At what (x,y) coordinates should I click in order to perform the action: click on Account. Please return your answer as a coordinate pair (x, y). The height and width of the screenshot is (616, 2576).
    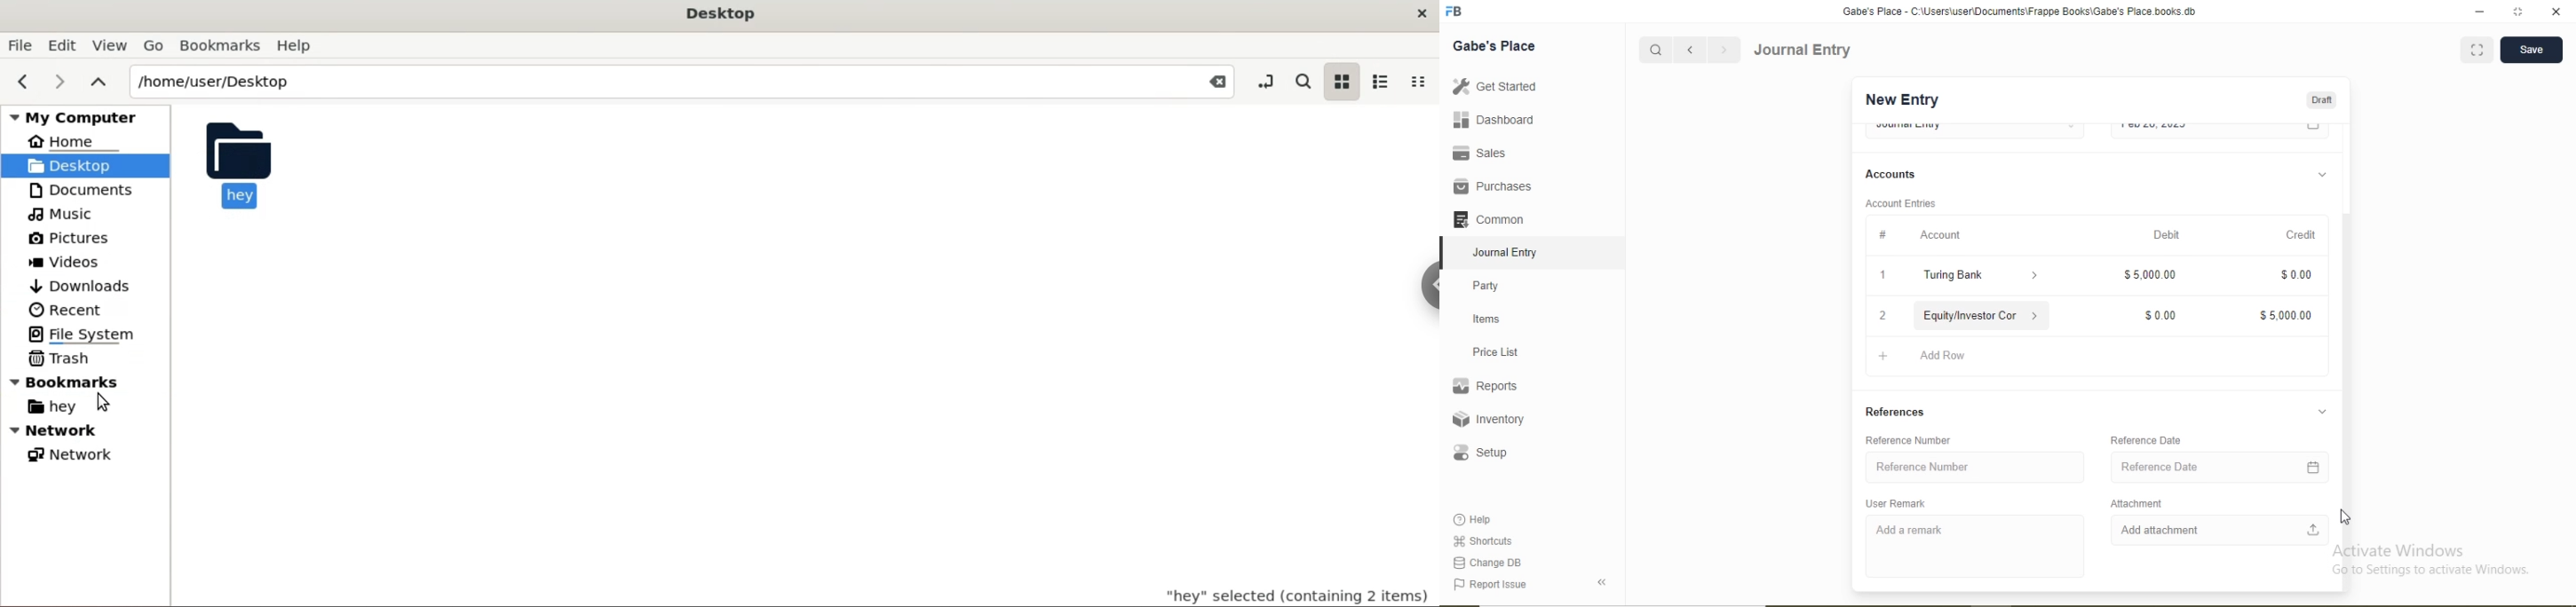
    Looking at the image, I should click on (1942, 234).